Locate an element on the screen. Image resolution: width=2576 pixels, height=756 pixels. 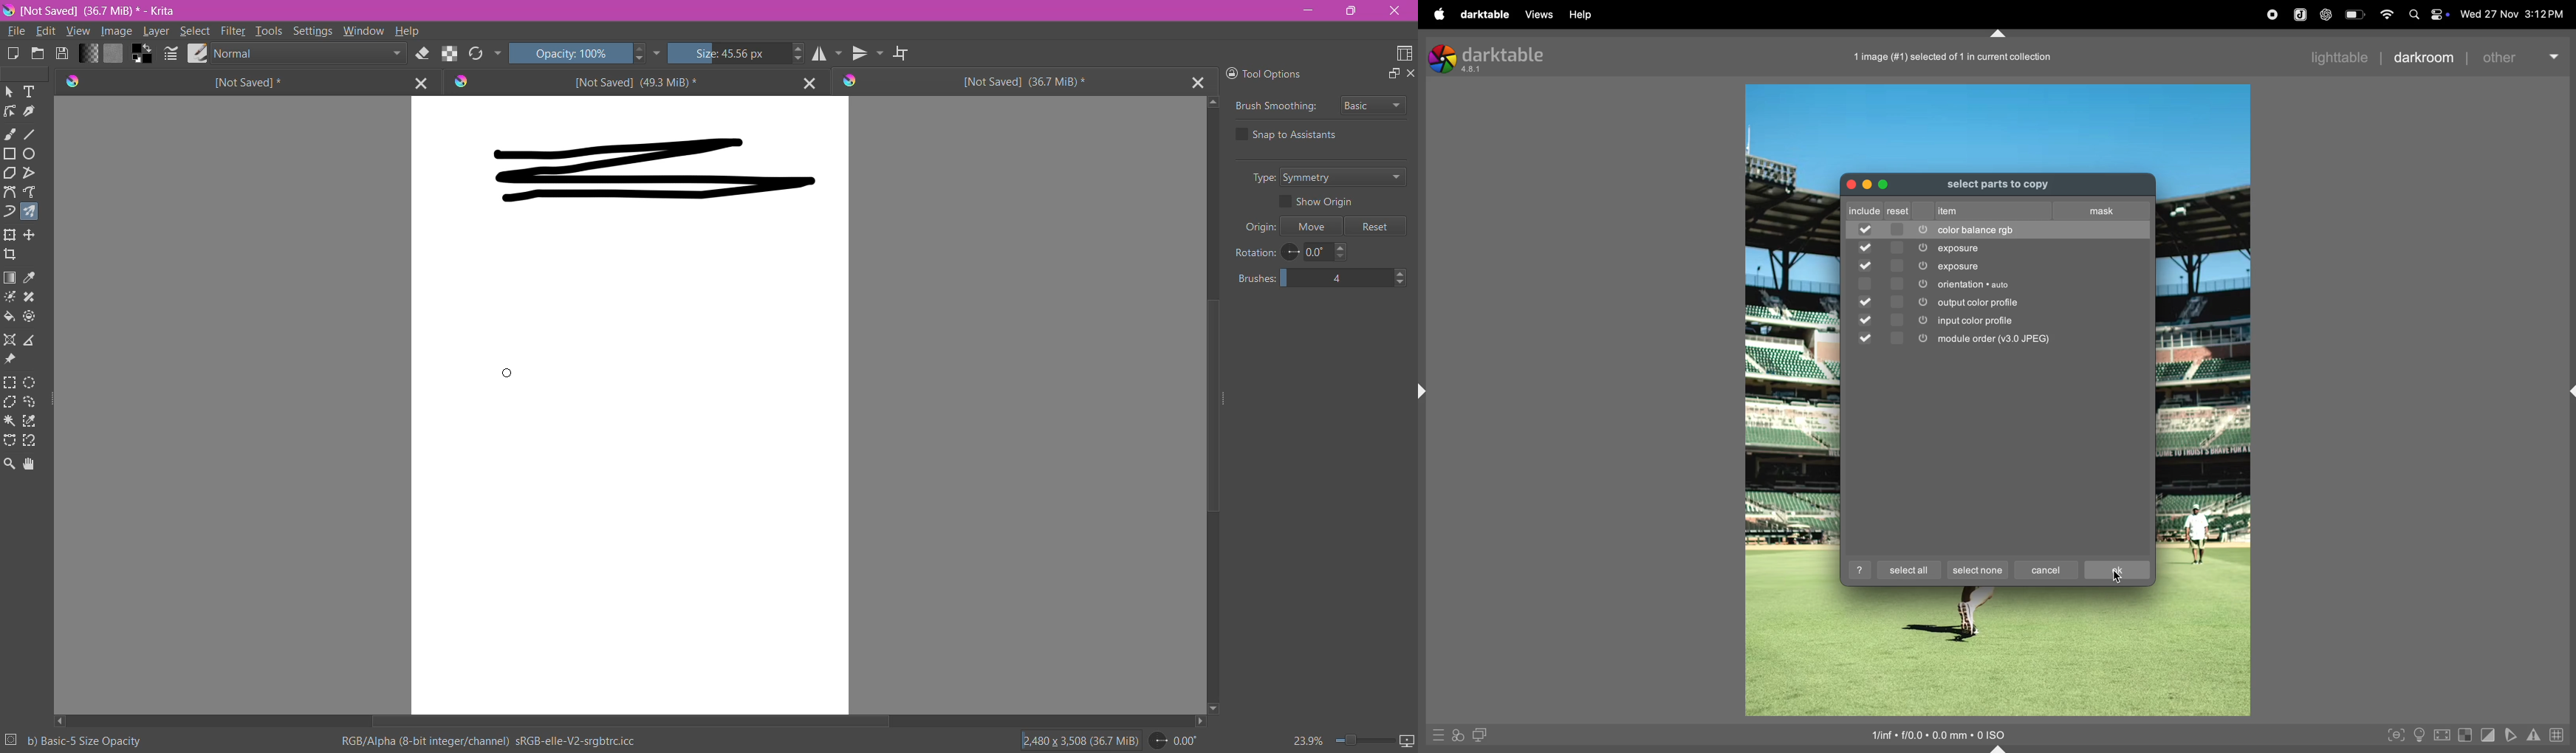
 is located at coordinates (505, 373).